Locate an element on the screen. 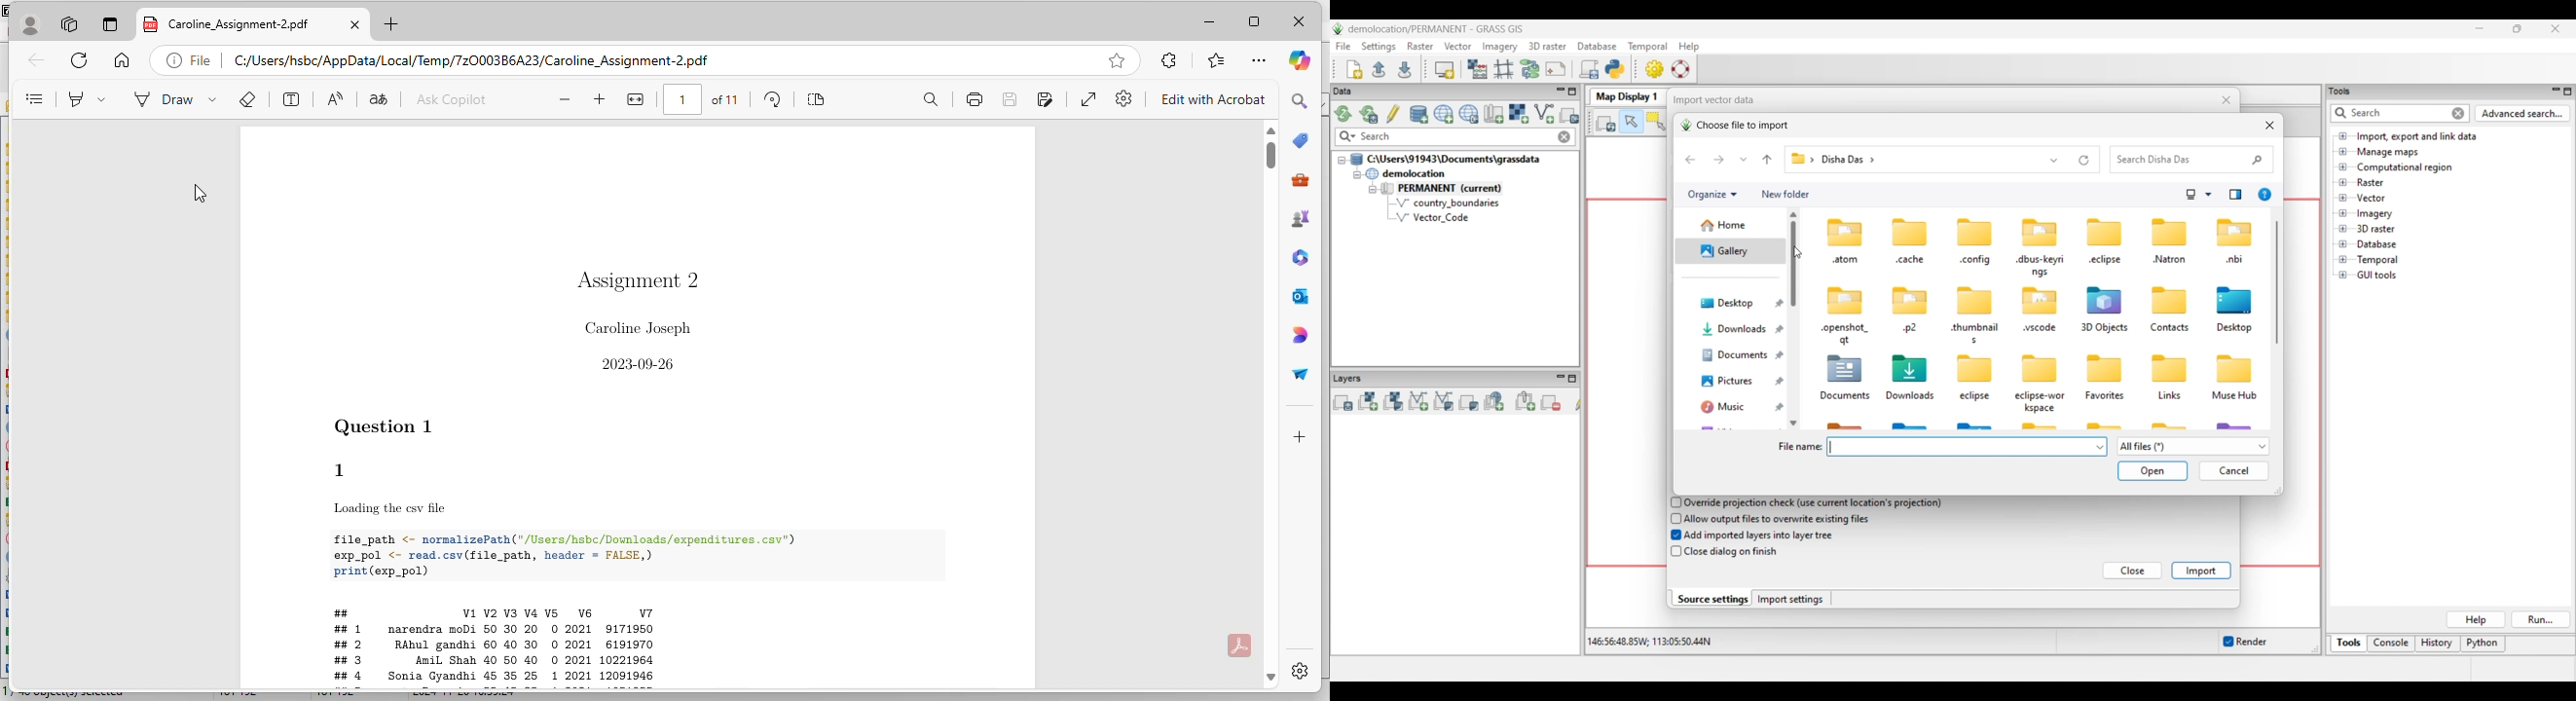 The width and height of the screenshot is (2576, 728). icon is located at coordinates (2041, 369).